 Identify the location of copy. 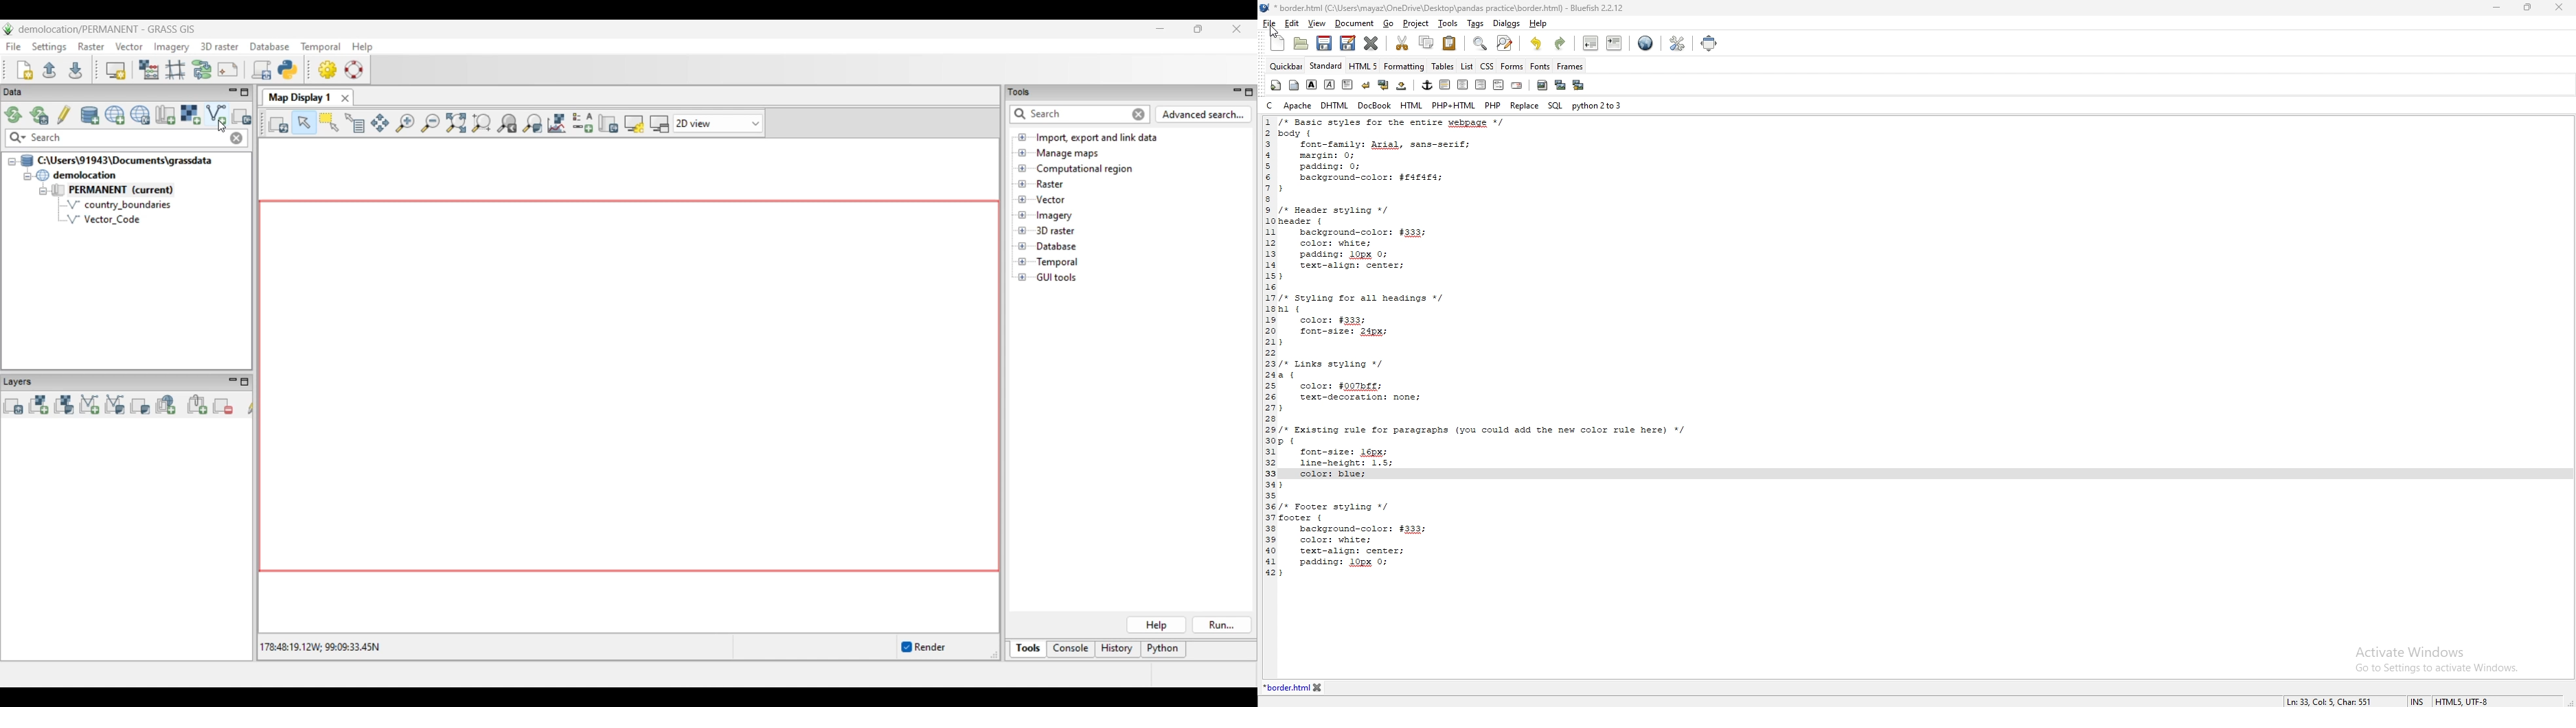
(1427, 42).